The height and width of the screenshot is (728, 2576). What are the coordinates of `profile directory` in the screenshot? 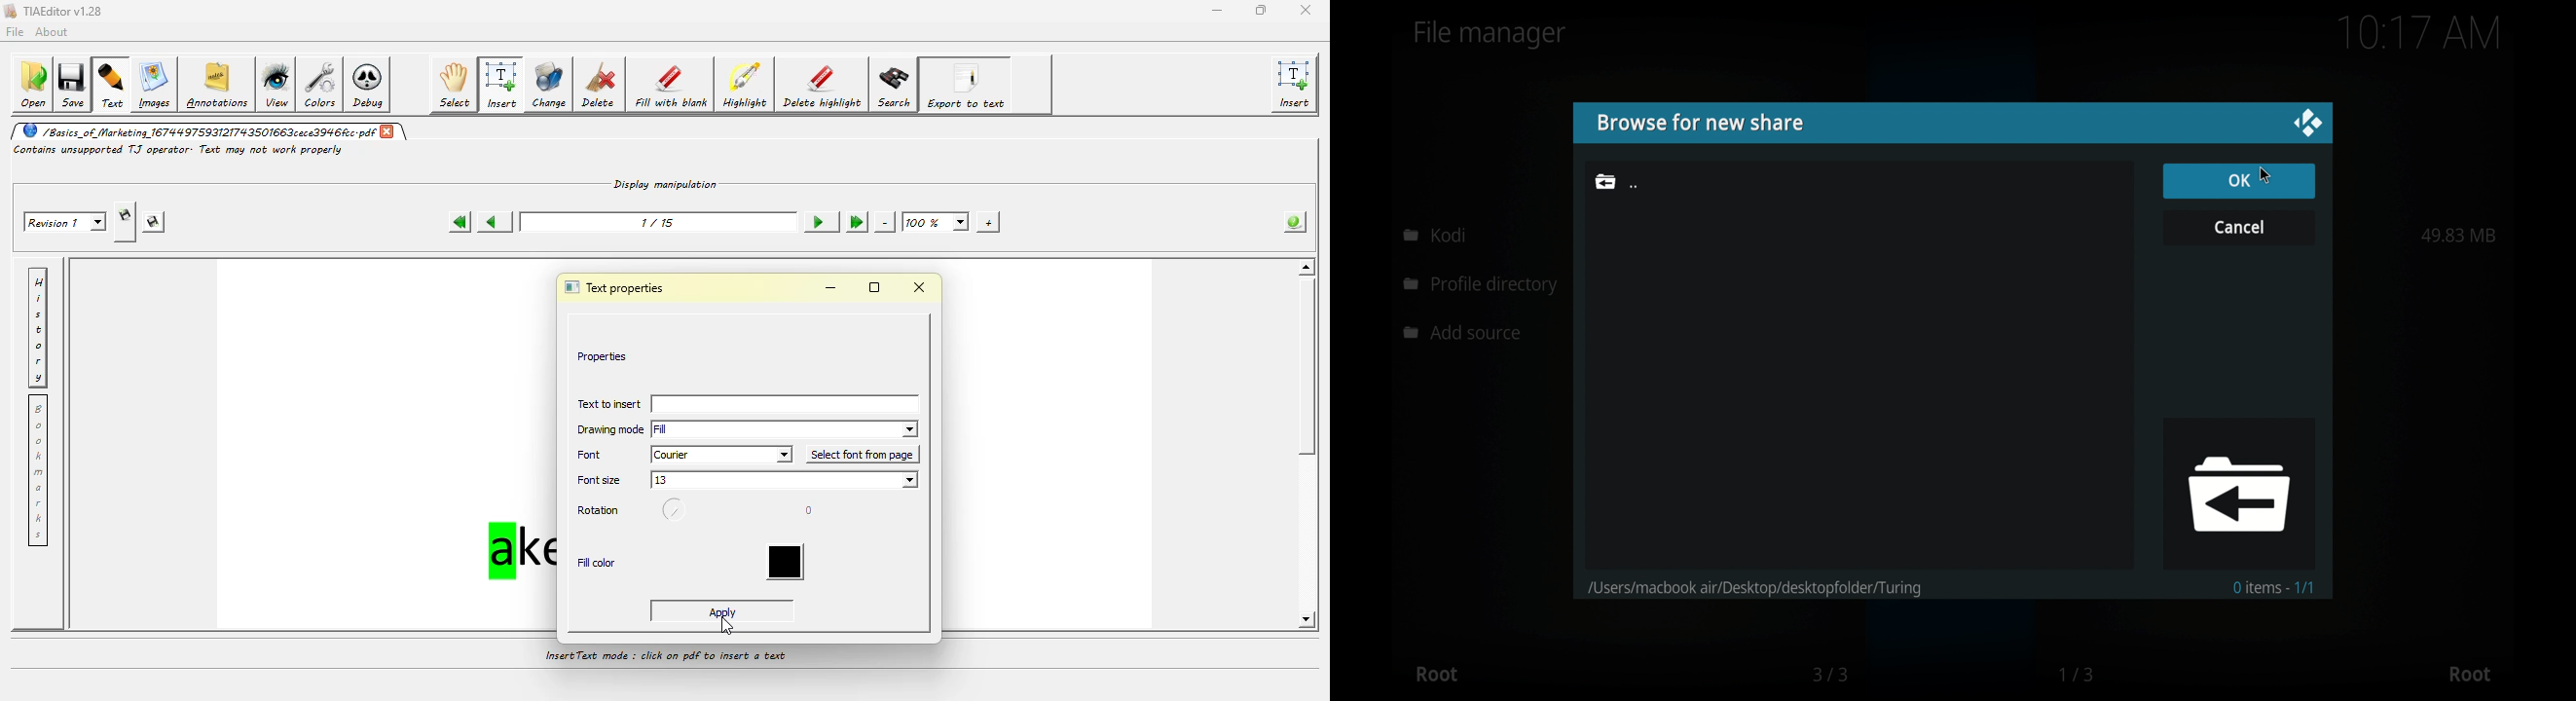 It's located at (1483, 286).